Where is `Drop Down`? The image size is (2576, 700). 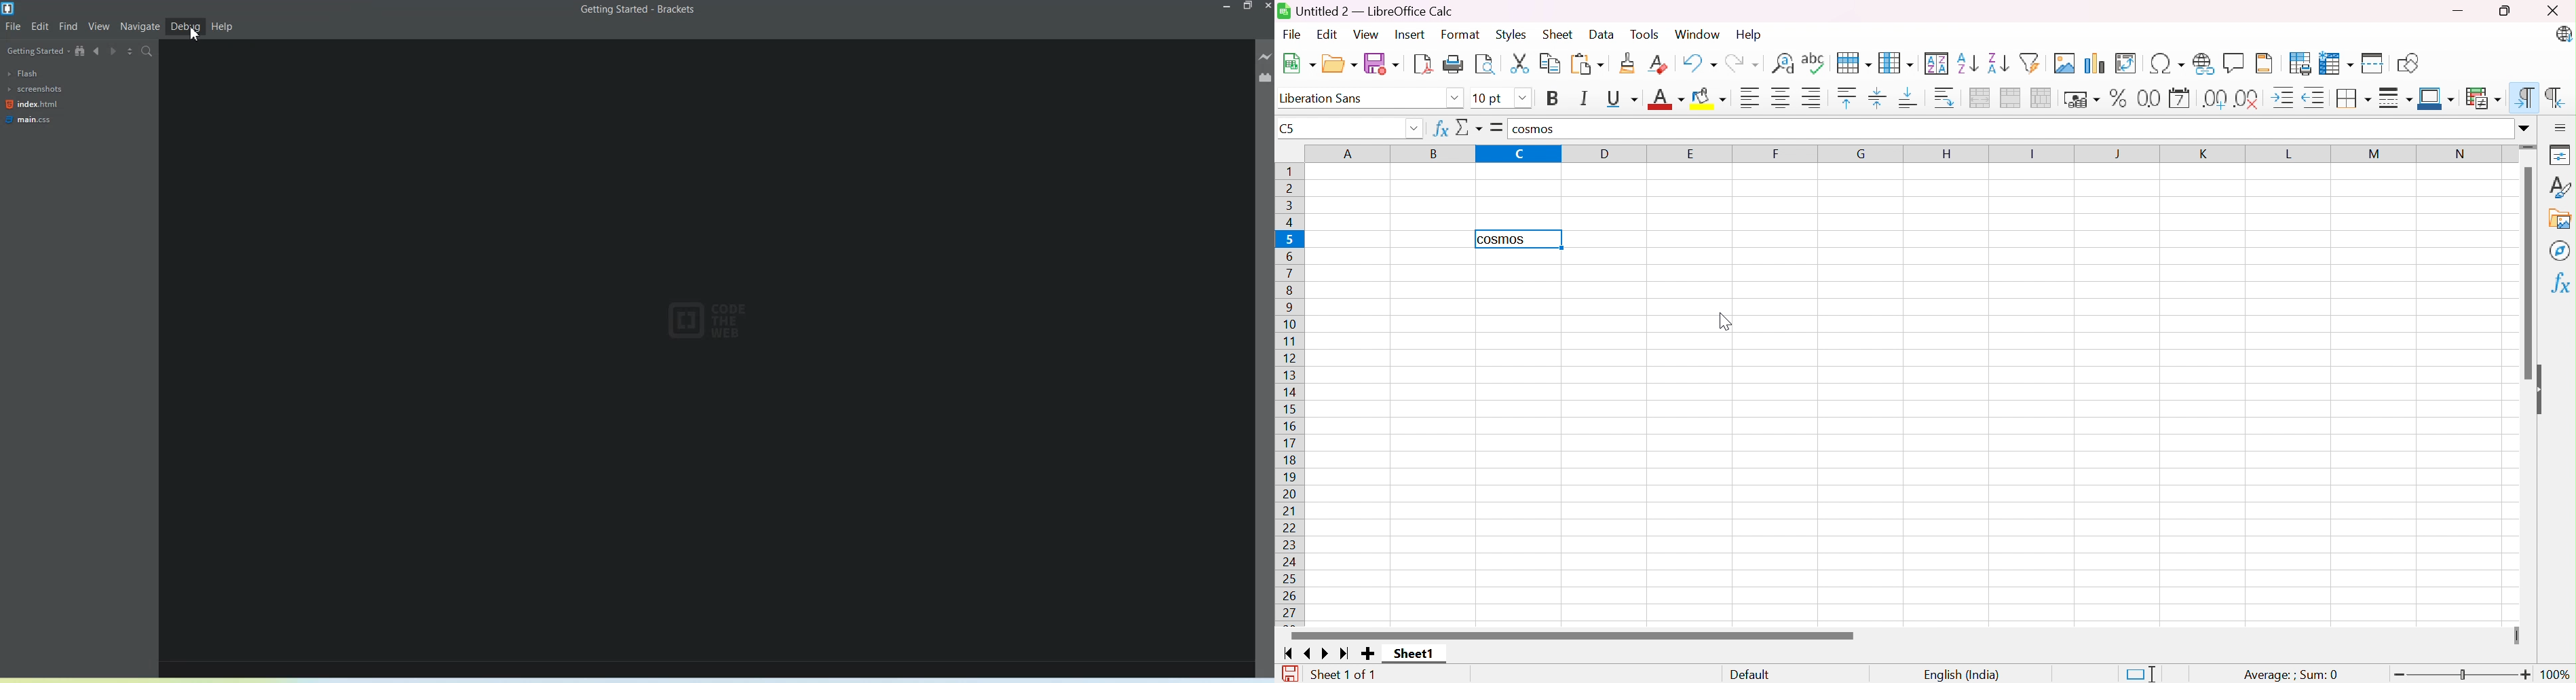
Drop Down is located at coordinates (1412, 130).